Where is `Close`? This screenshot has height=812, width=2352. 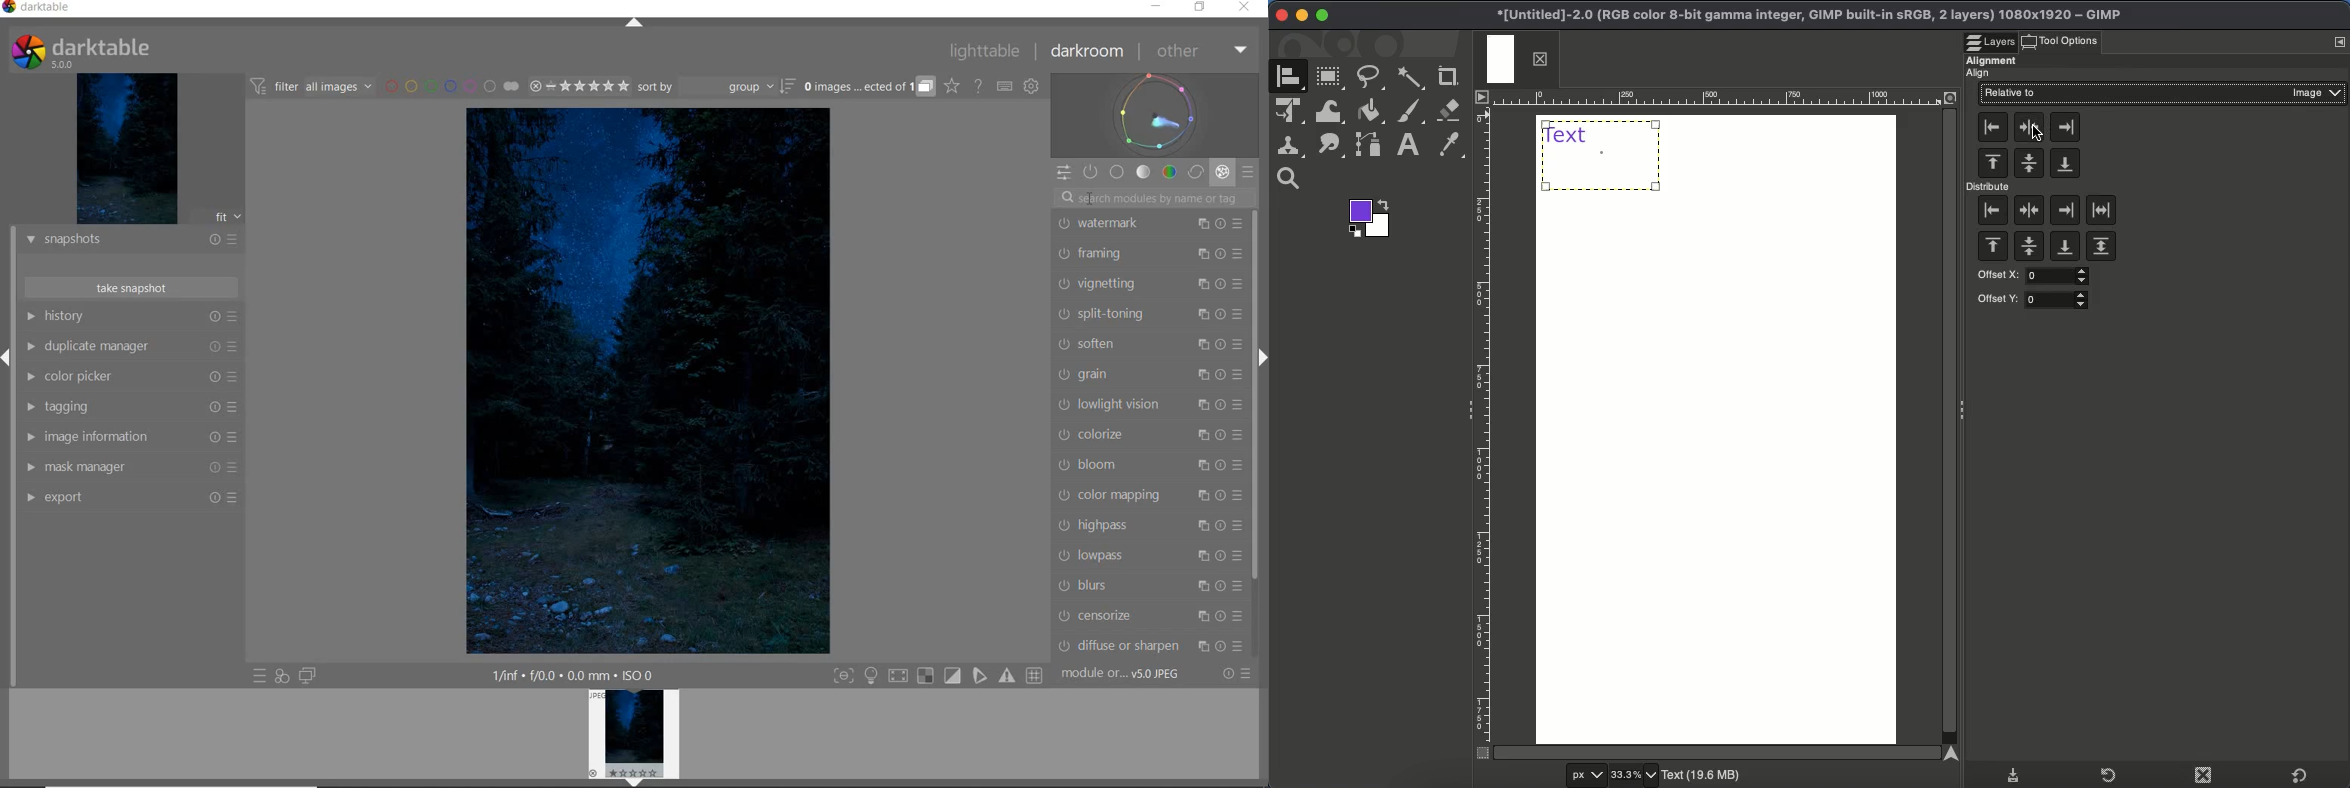 Close is located at coordinates (1281, 15).